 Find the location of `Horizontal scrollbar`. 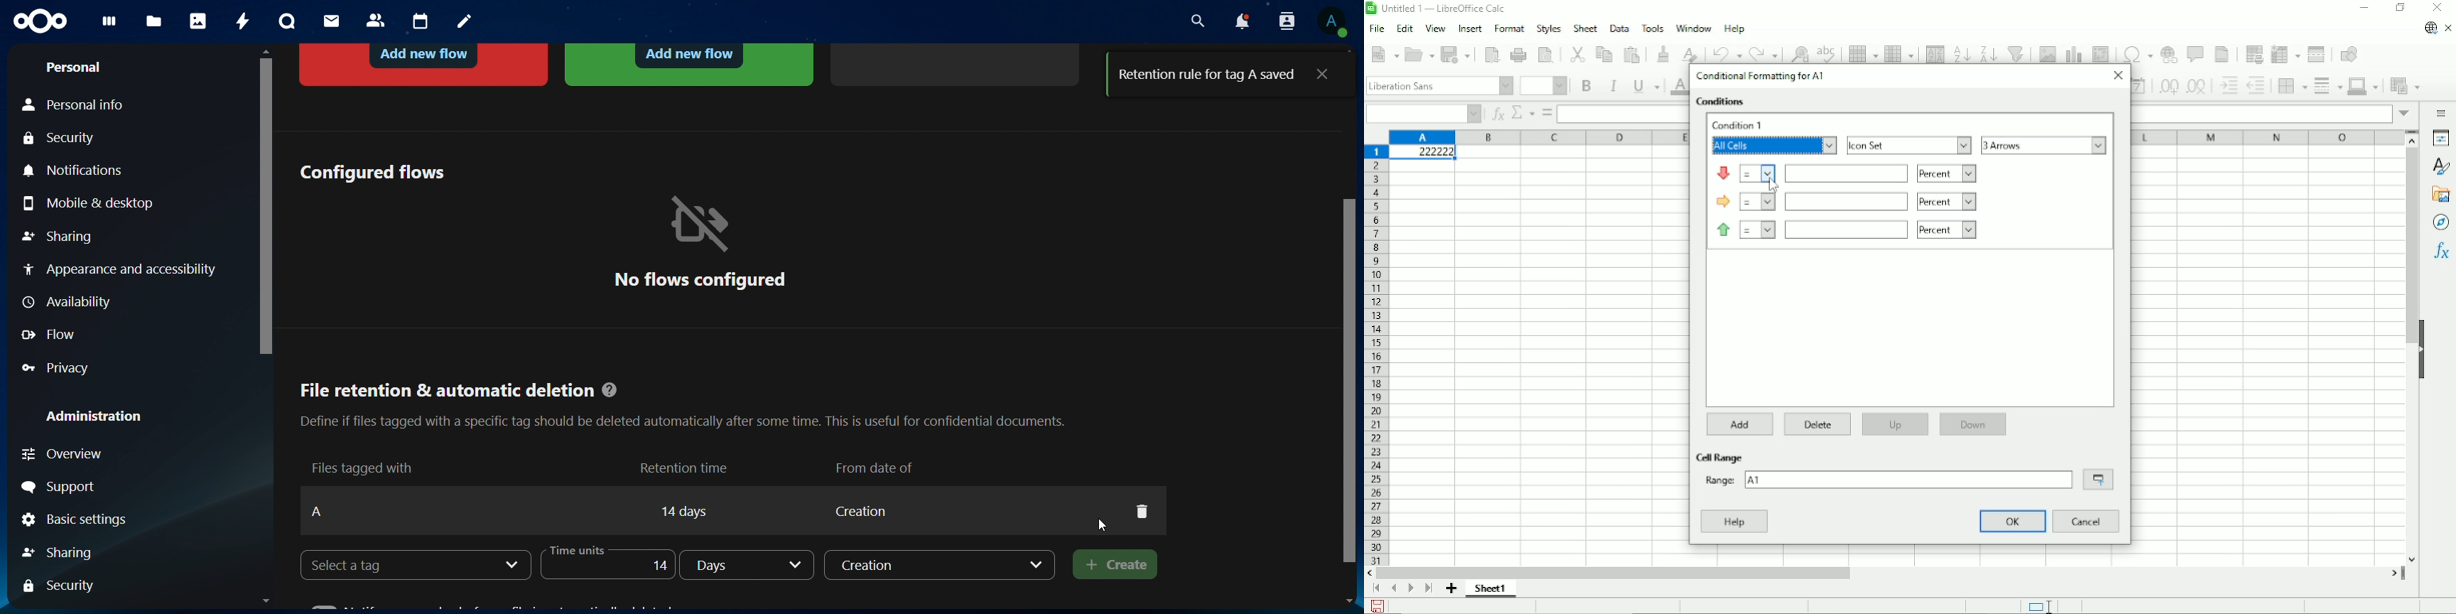

Horizontal scrollbar is located at coordinates (1618, 572).